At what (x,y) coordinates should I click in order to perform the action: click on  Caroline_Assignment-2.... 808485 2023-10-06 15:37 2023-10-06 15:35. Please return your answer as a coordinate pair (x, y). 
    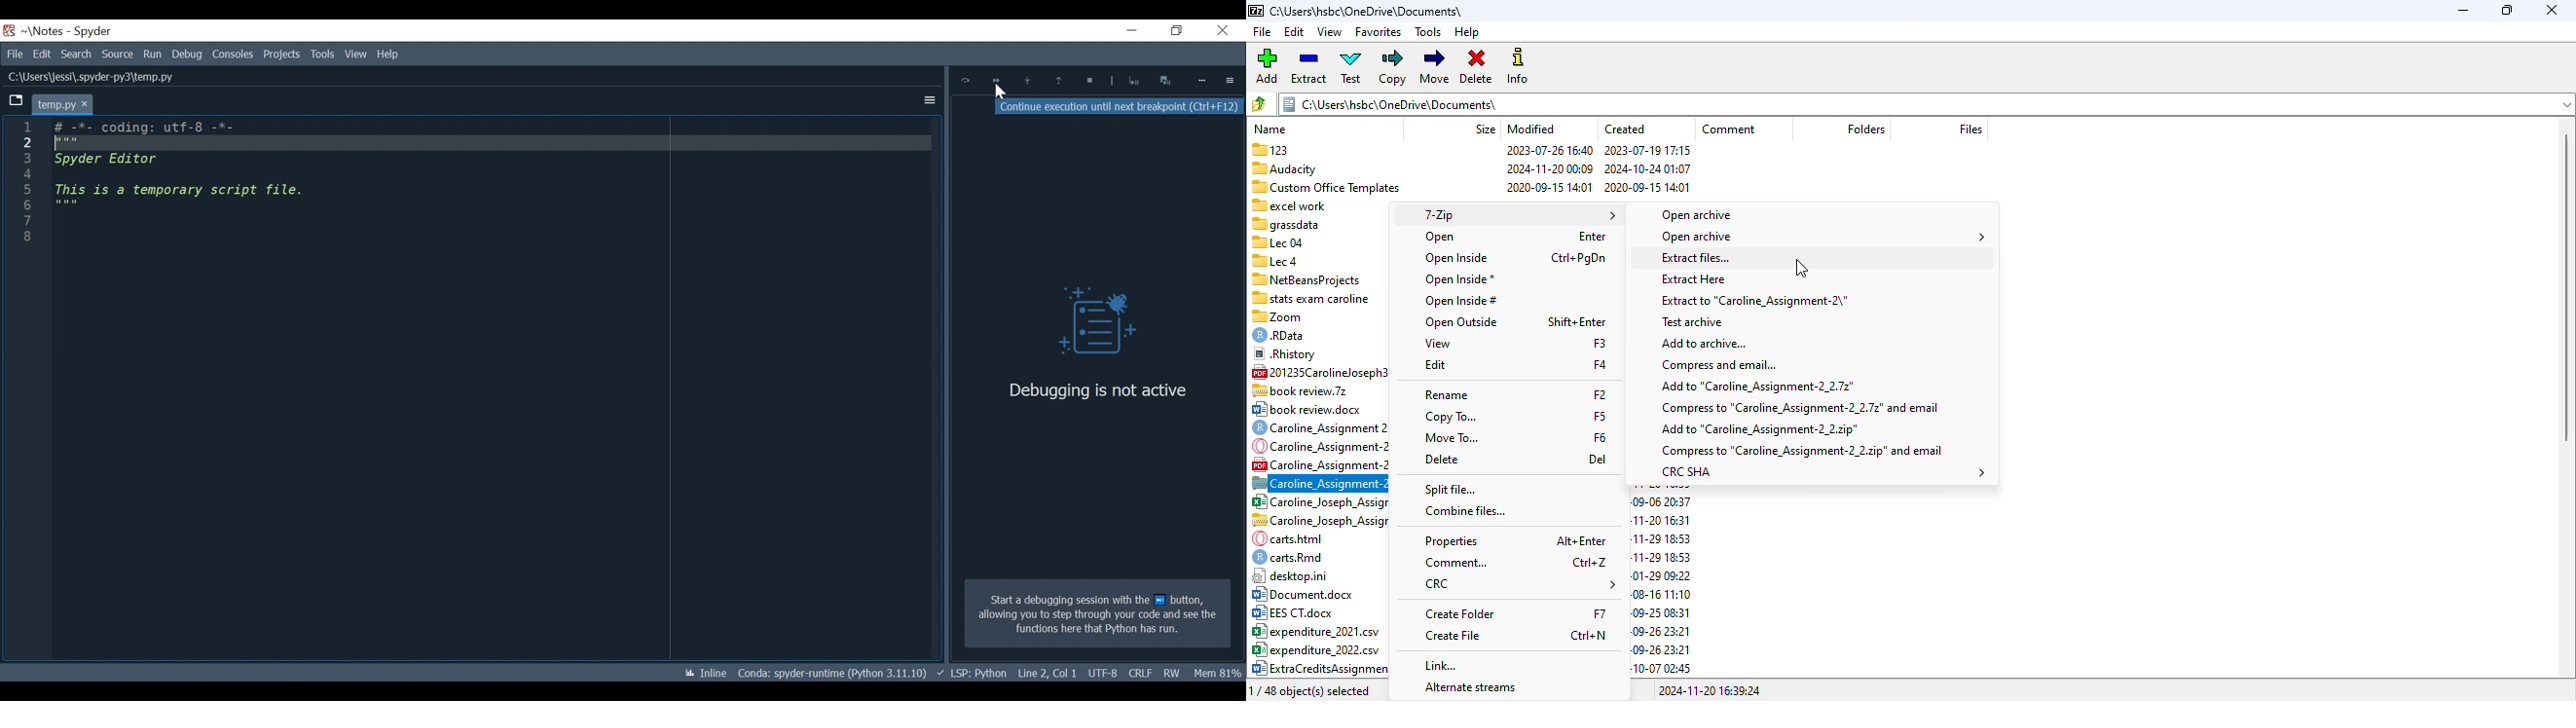
    Looking at the image, I should click on (1321, 446).